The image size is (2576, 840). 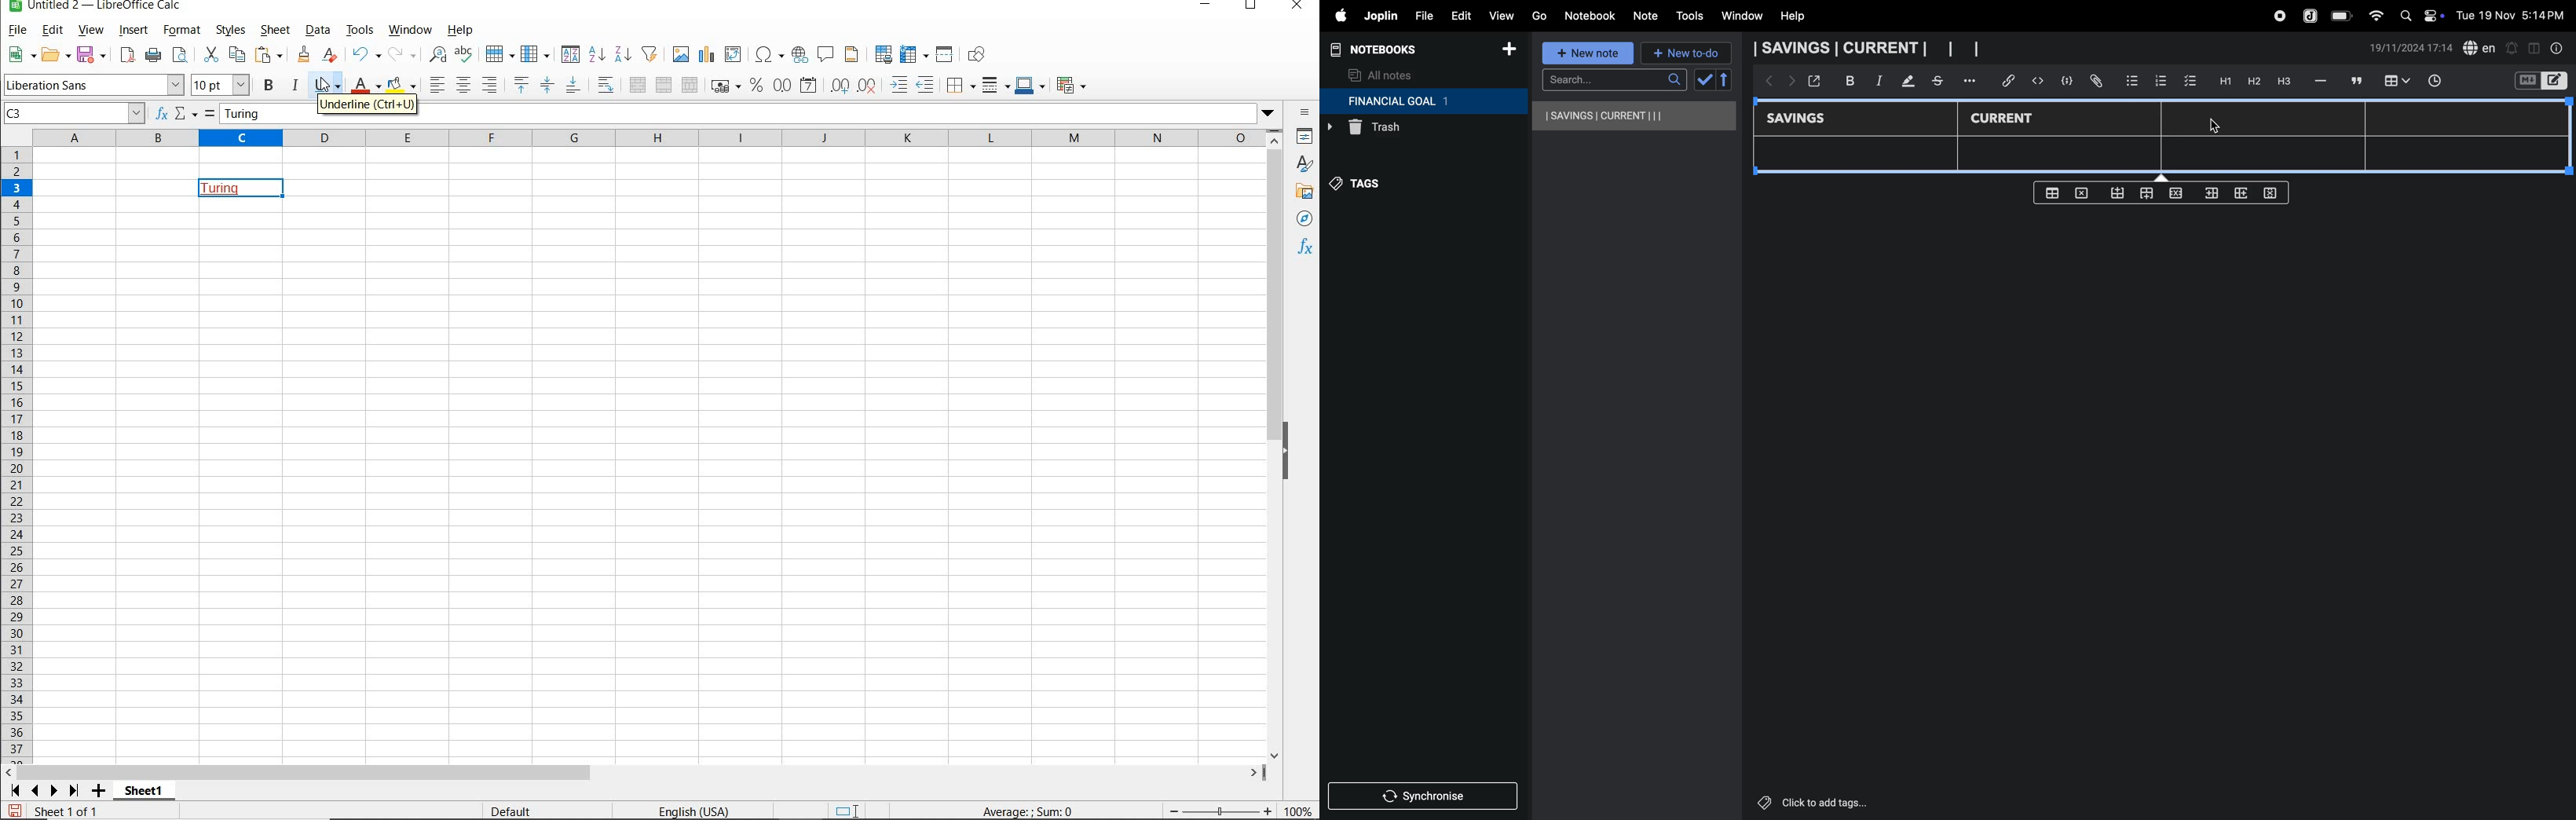 I want to click on savings and current, so click(x=1867, y=48).